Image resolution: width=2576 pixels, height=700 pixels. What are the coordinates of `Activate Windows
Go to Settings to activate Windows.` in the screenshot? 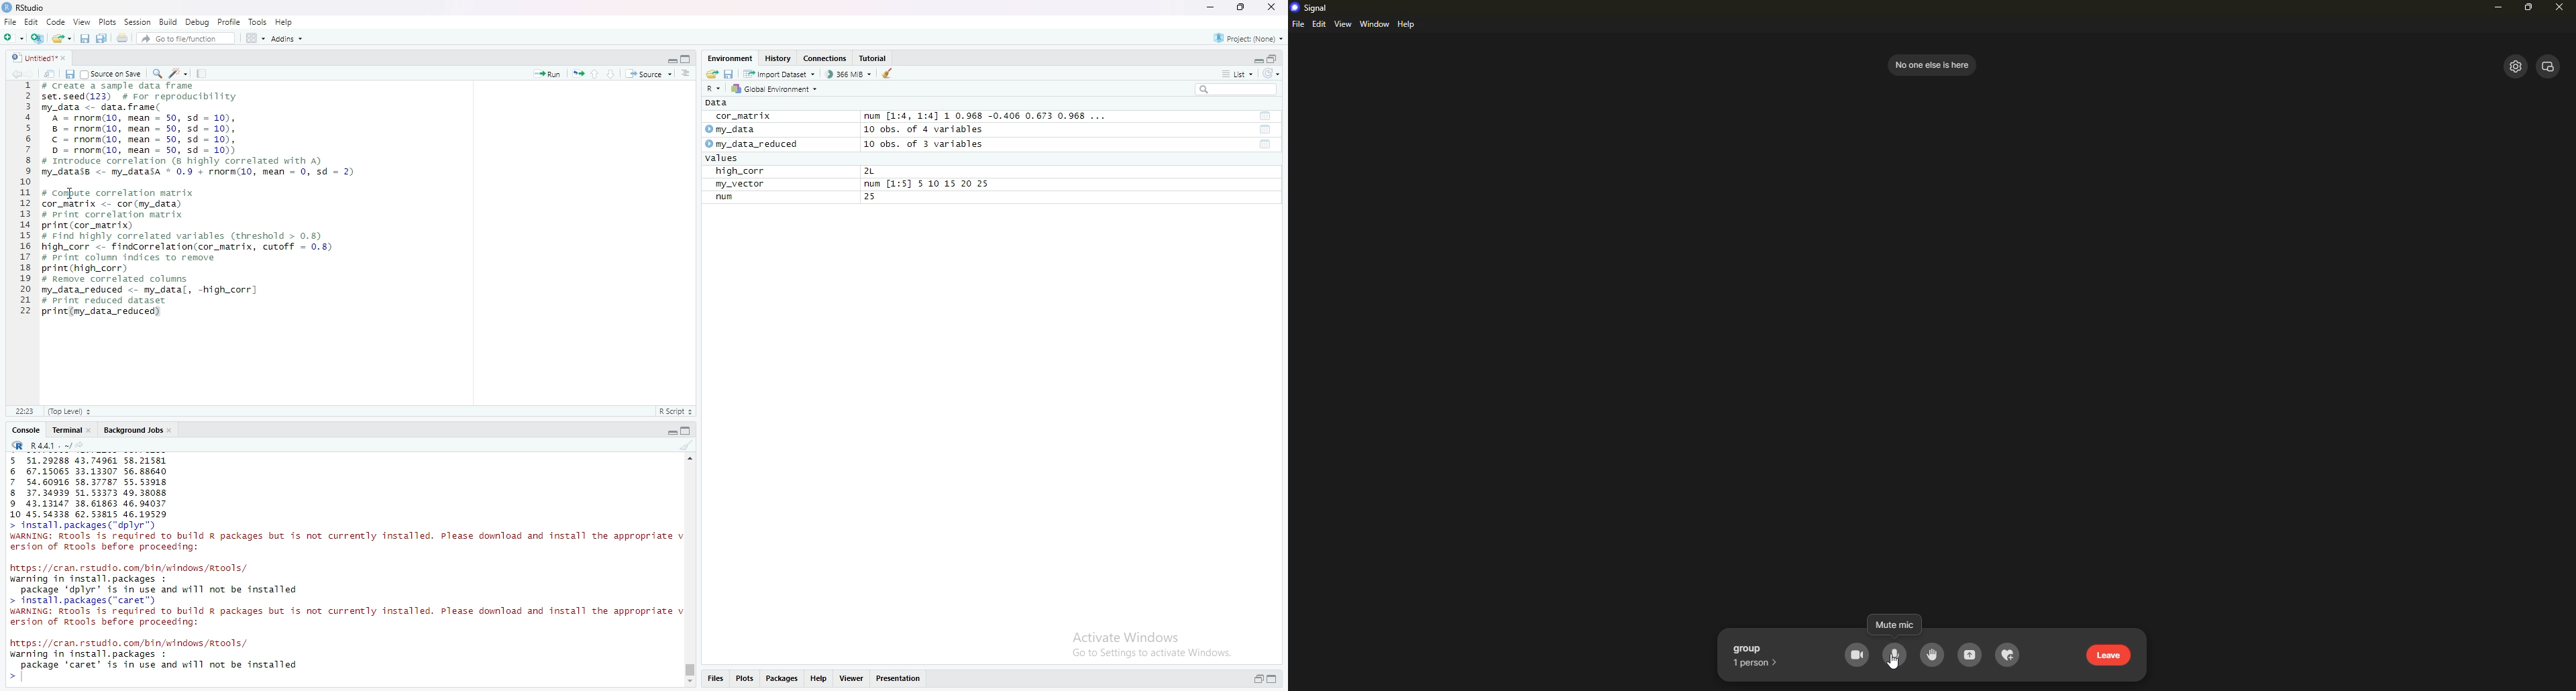 It's located at (1153, 646).